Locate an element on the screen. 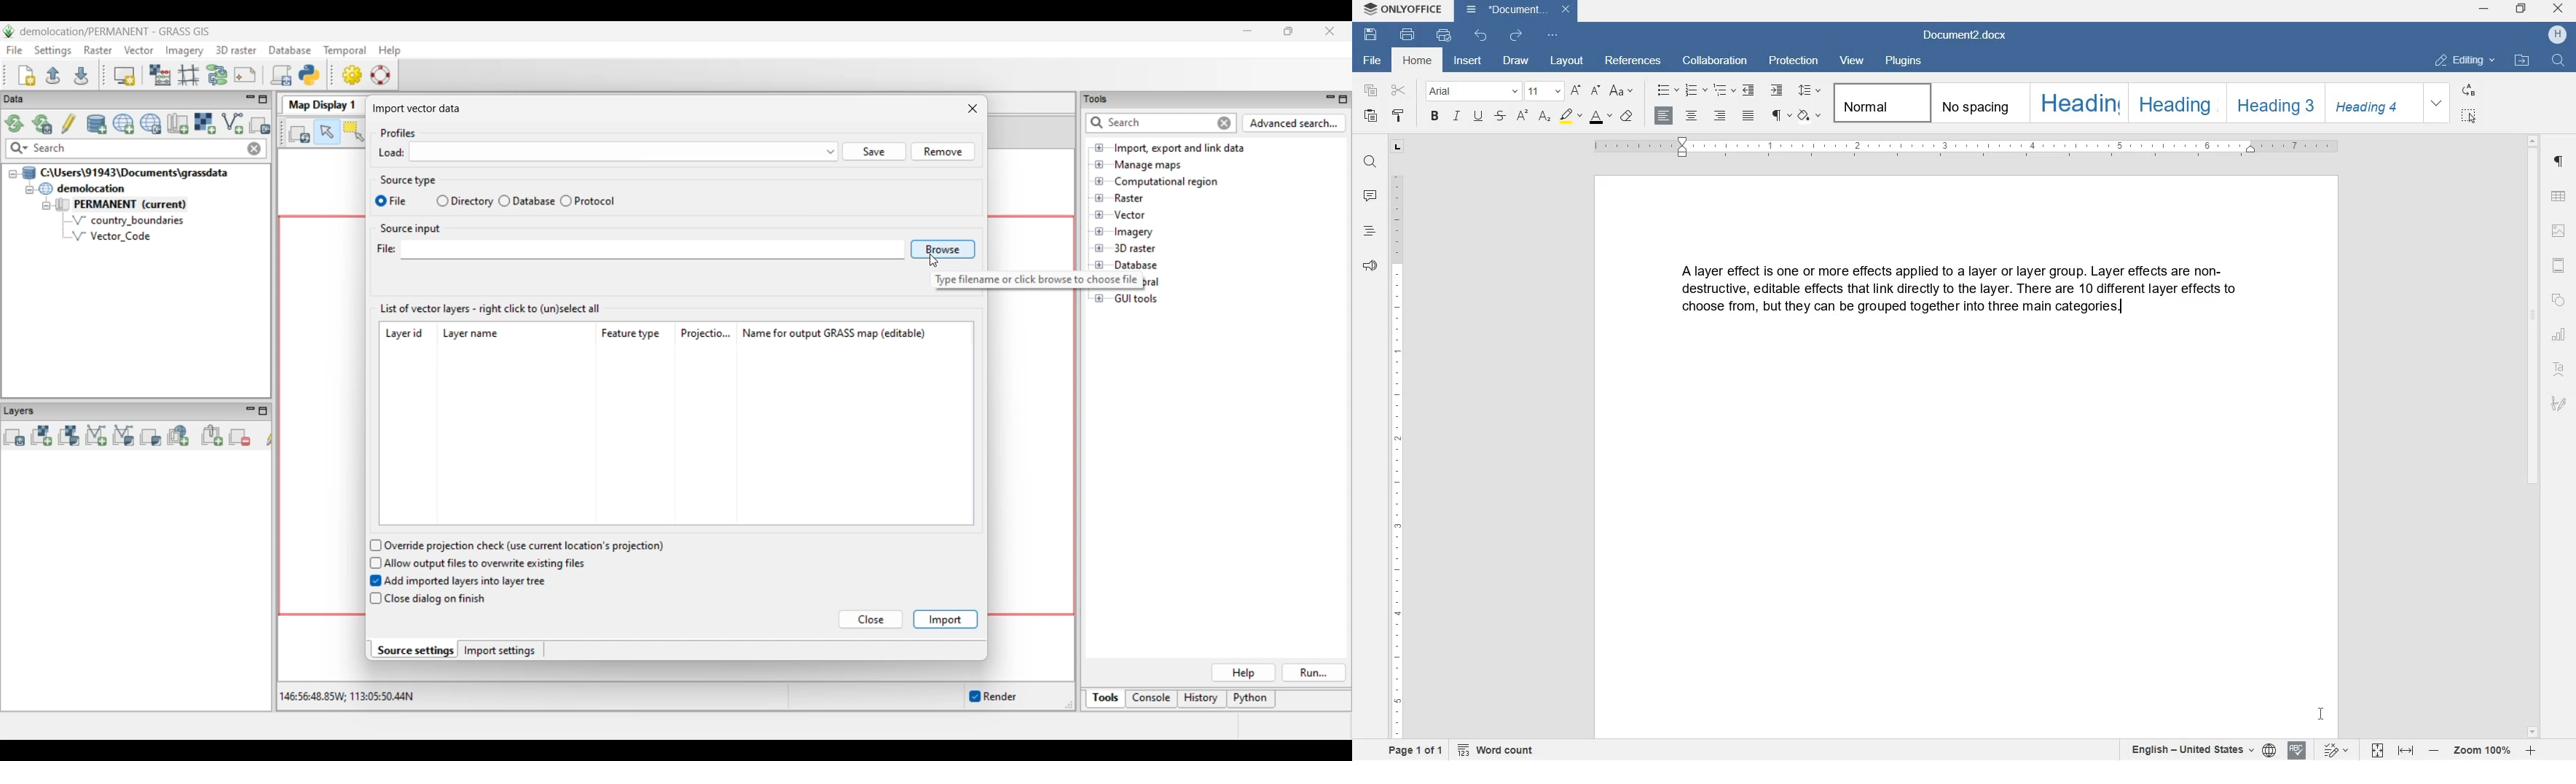  DECREASE INDENT is located at coordinates (1751, 91).